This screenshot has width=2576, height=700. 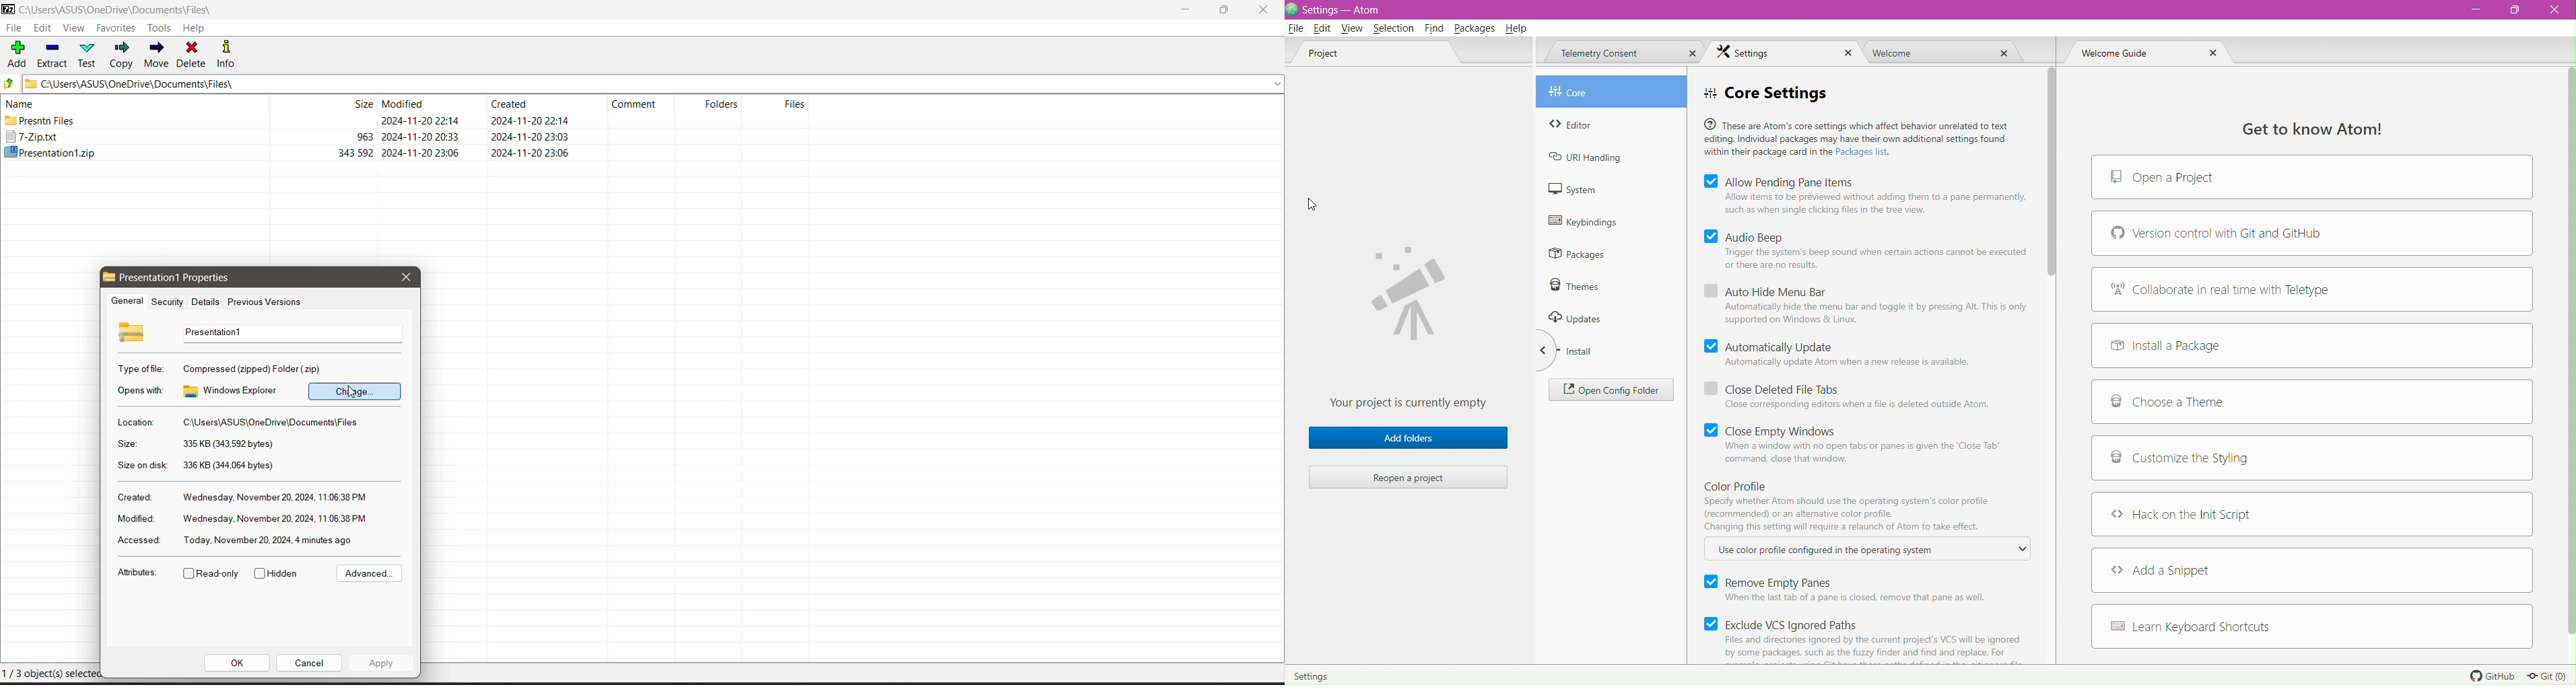 I want to click on Collaborate in real time with Teletype, so click(x=2313, y=289).